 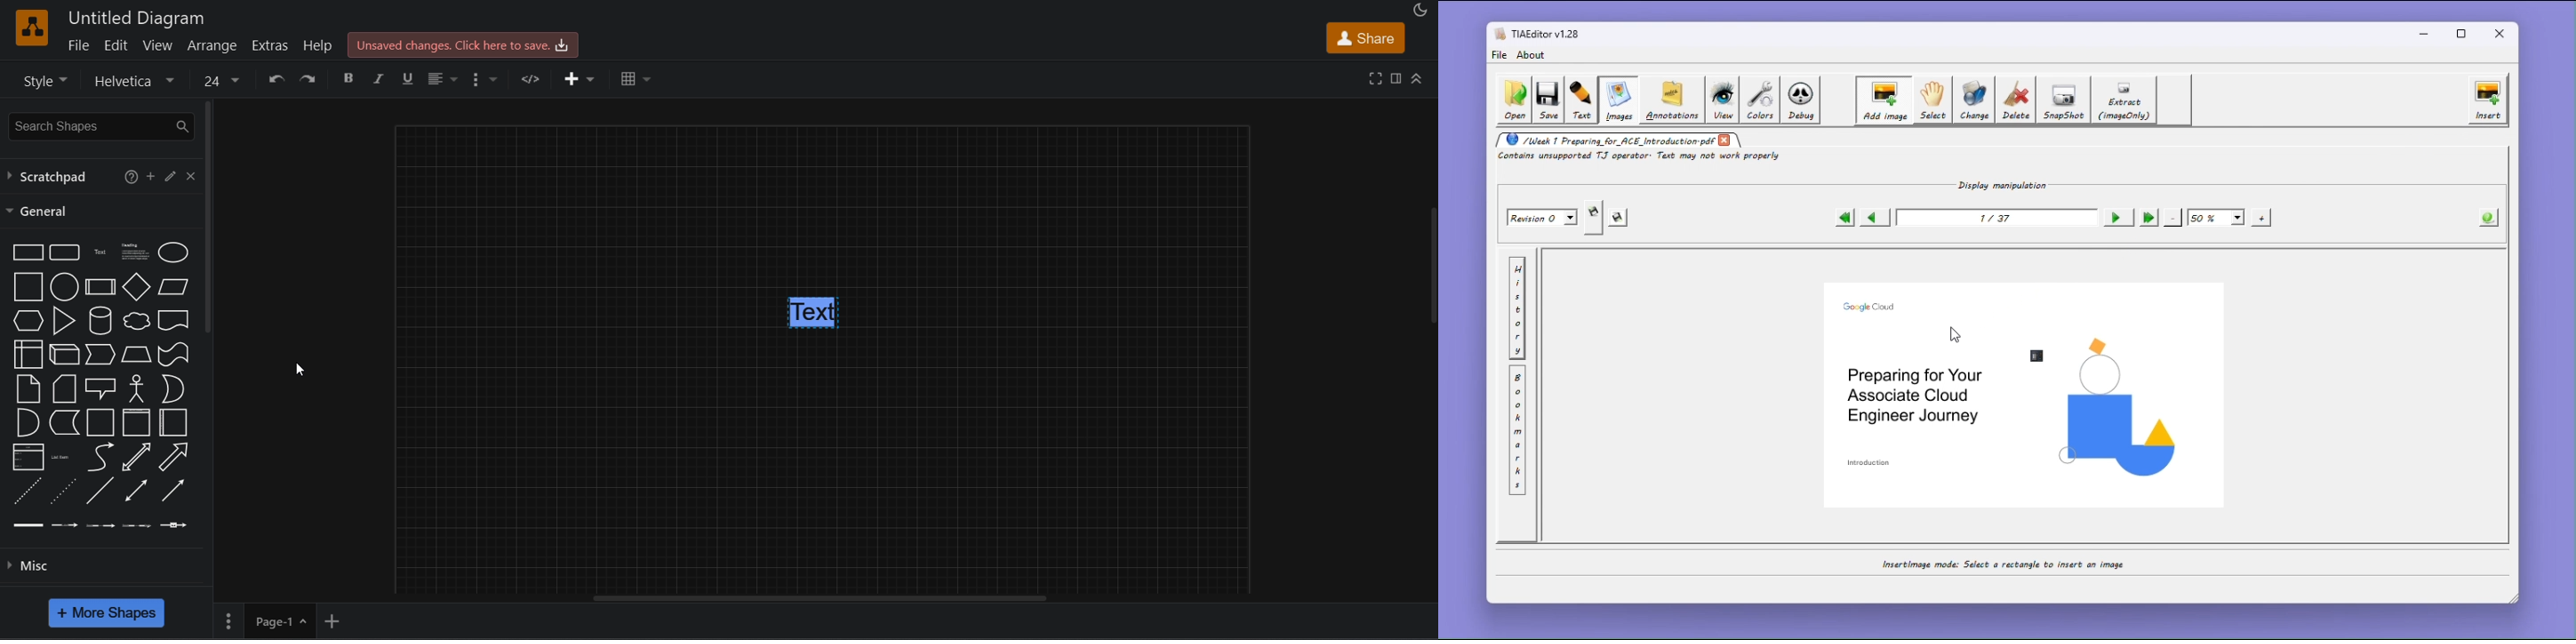 I want to click on horizontal scroll bar, so click(x=818, y=598).